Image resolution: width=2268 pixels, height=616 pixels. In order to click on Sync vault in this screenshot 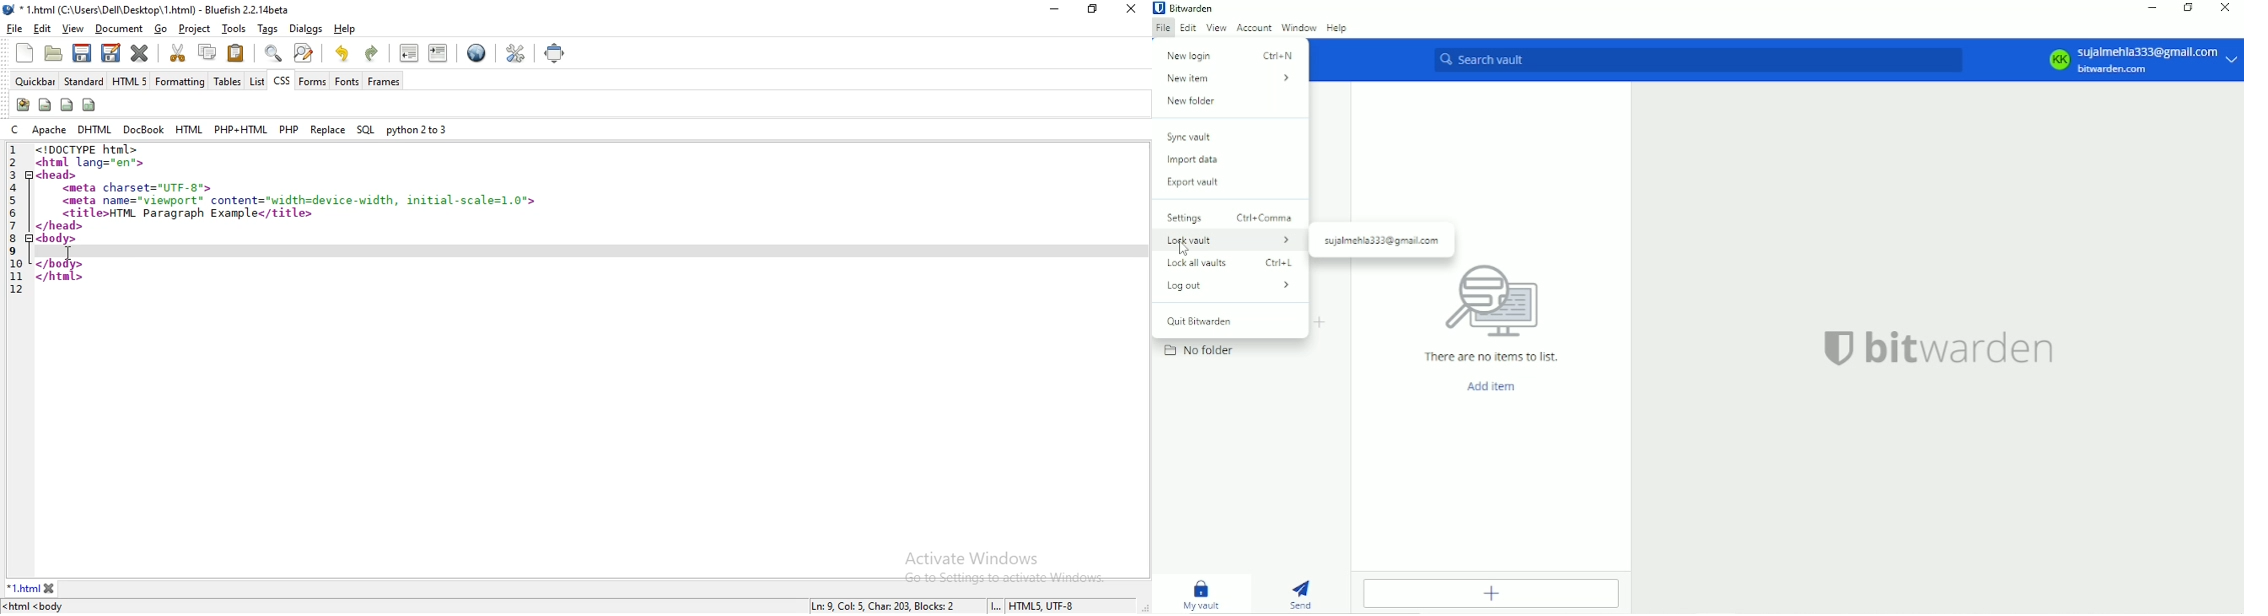, I will do `click(1191, 138)`.